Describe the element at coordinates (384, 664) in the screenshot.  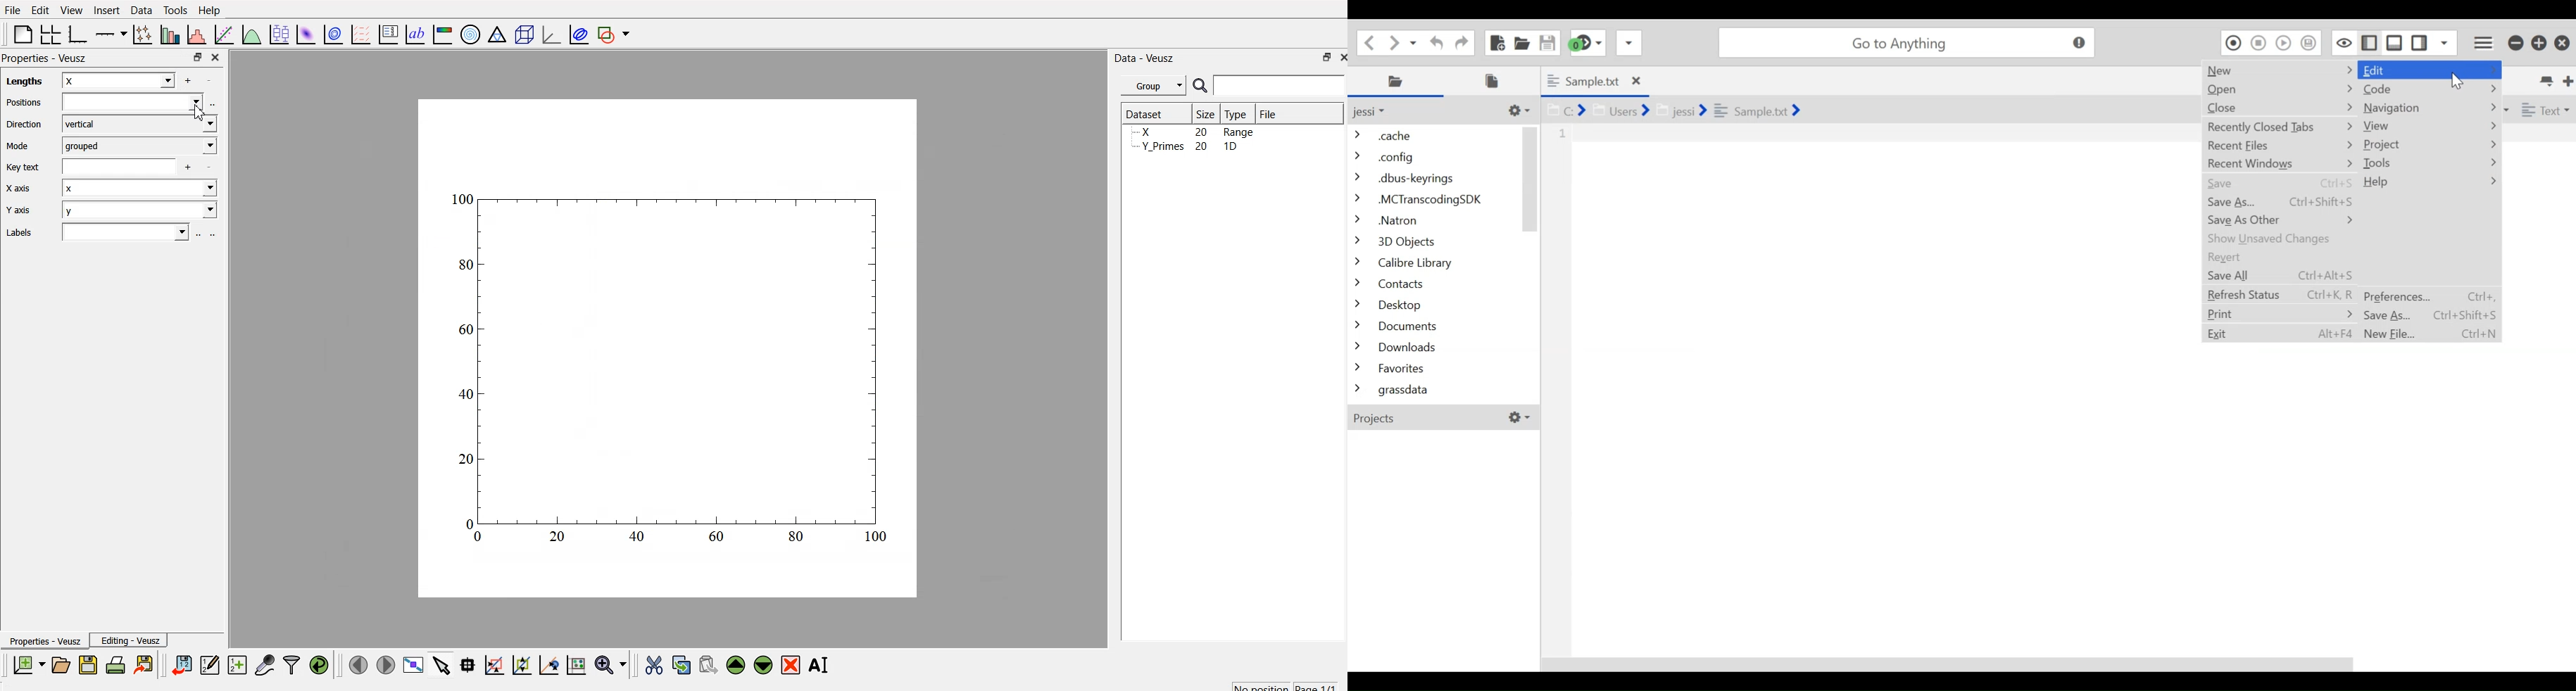
I see `move to the next page` at that location.